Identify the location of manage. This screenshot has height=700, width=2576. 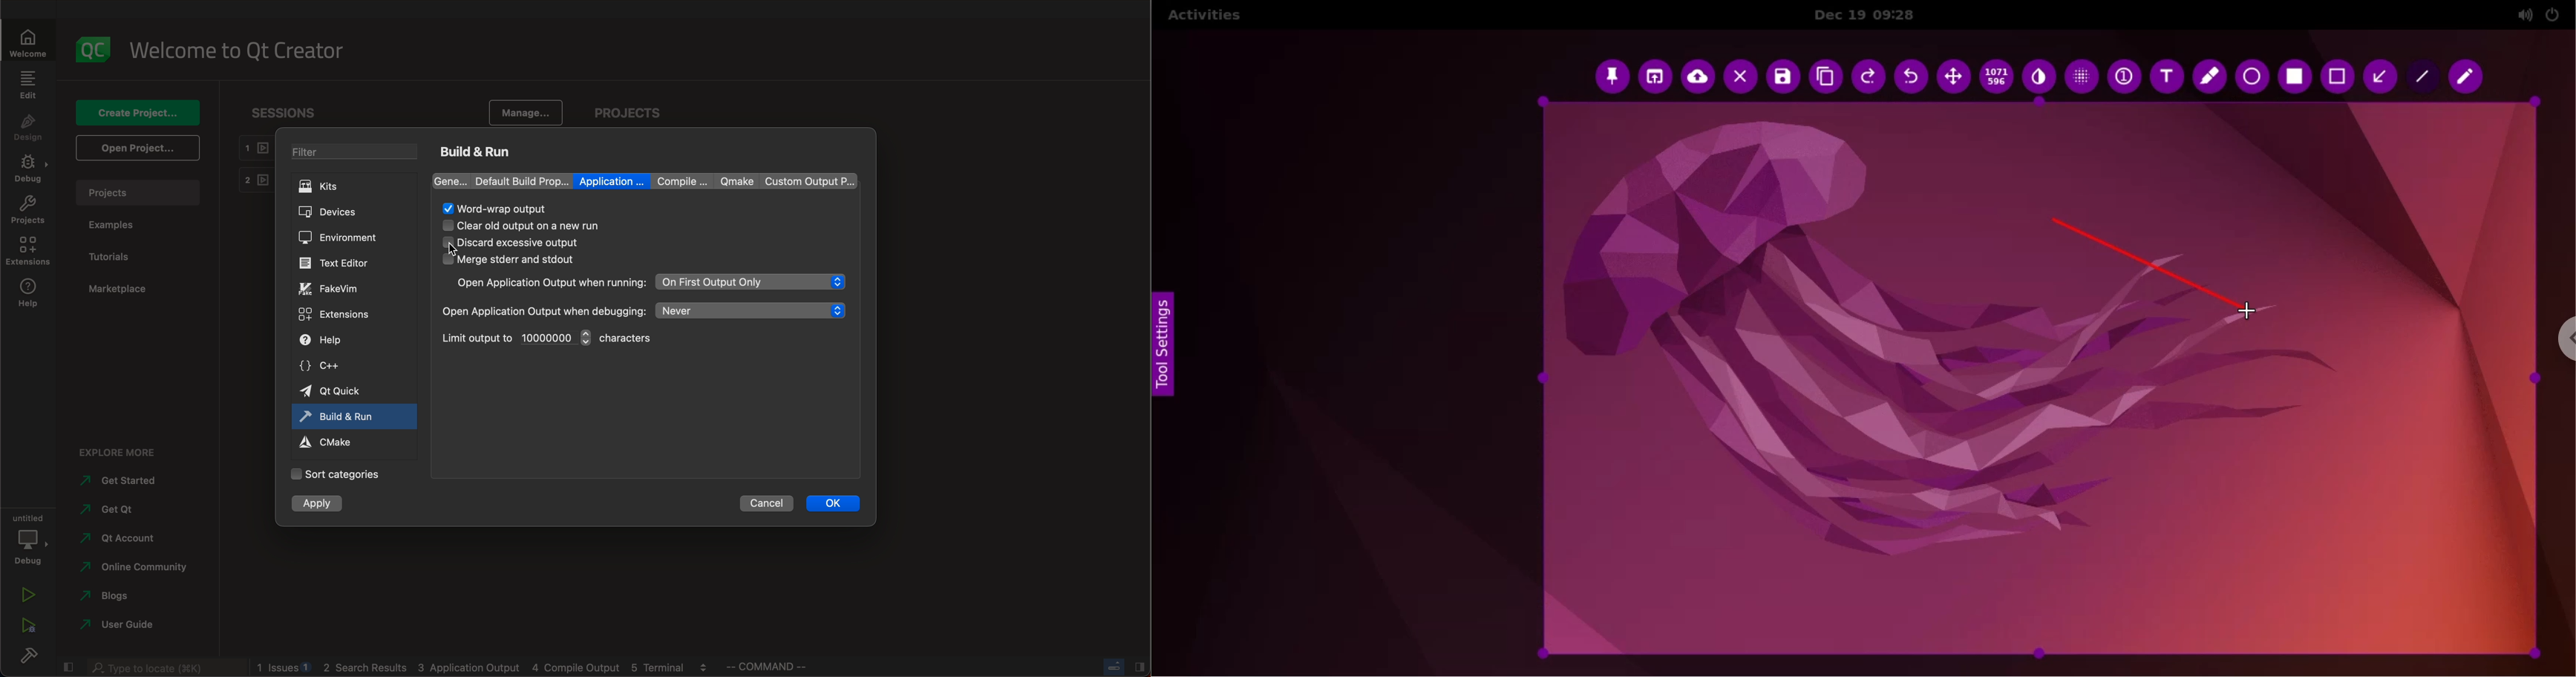
(529, 111).